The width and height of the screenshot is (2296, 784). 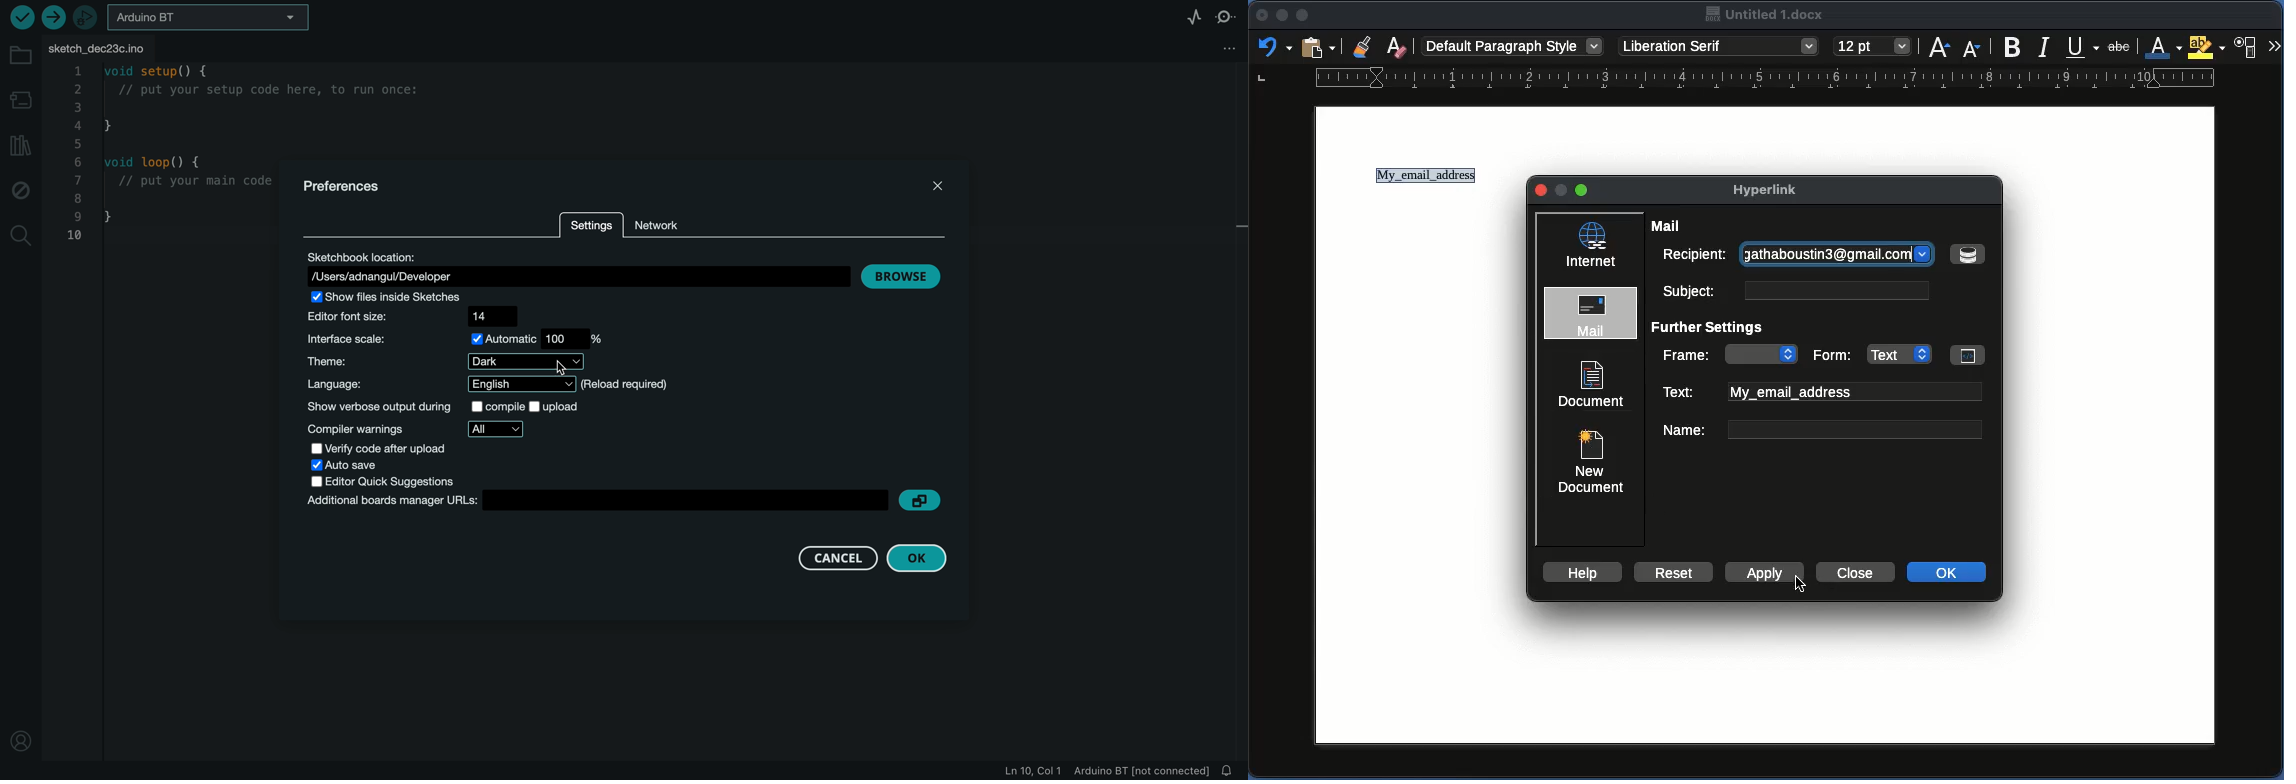 What do you see at coordinates (1429, 178) in the screenshot?
I see `My_email_address` at bounding box center [1429, 178].